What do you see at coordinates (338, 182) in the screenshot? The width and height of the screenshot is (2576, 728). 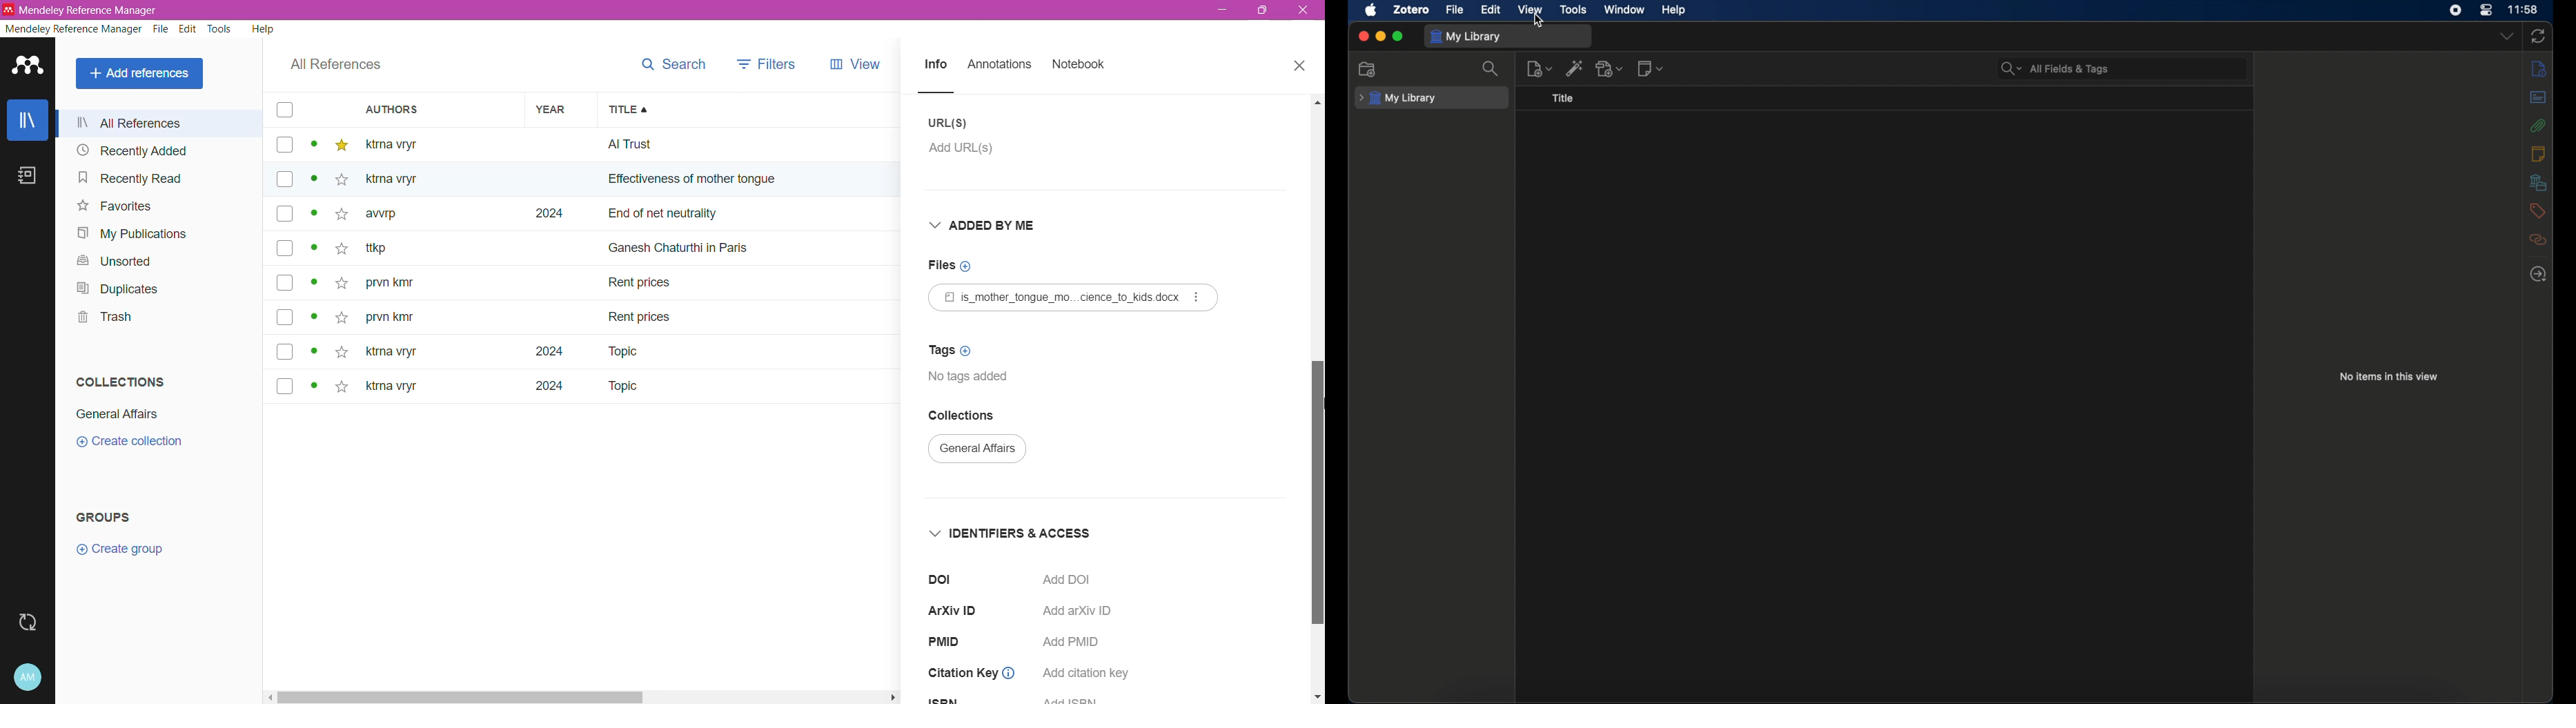 I see `star` at bounding box center [338, 182].